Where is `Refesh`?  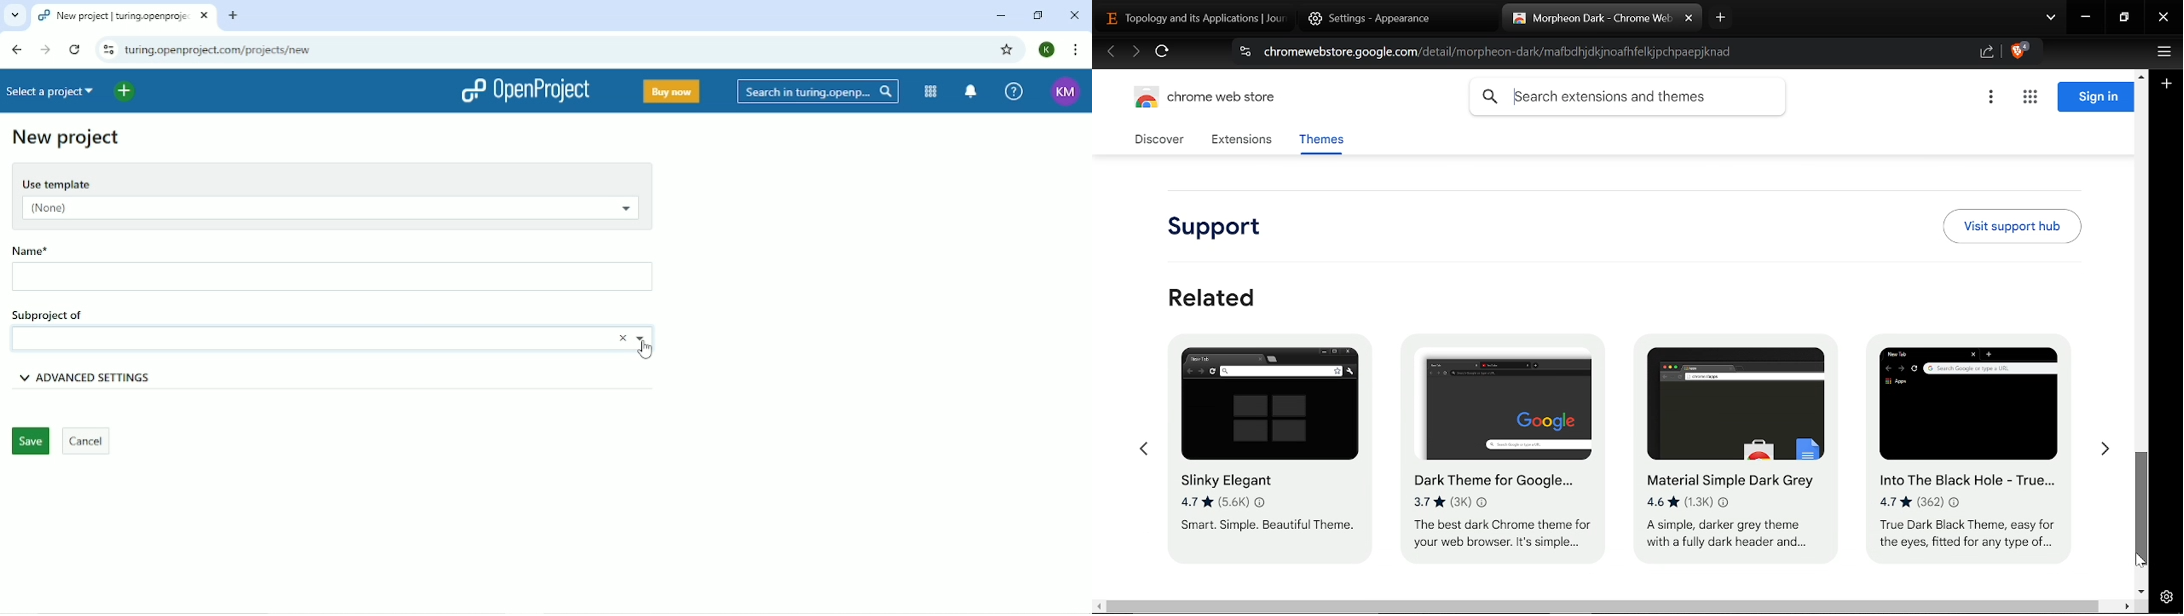
Refesh is located at coordinates (1163, 54).